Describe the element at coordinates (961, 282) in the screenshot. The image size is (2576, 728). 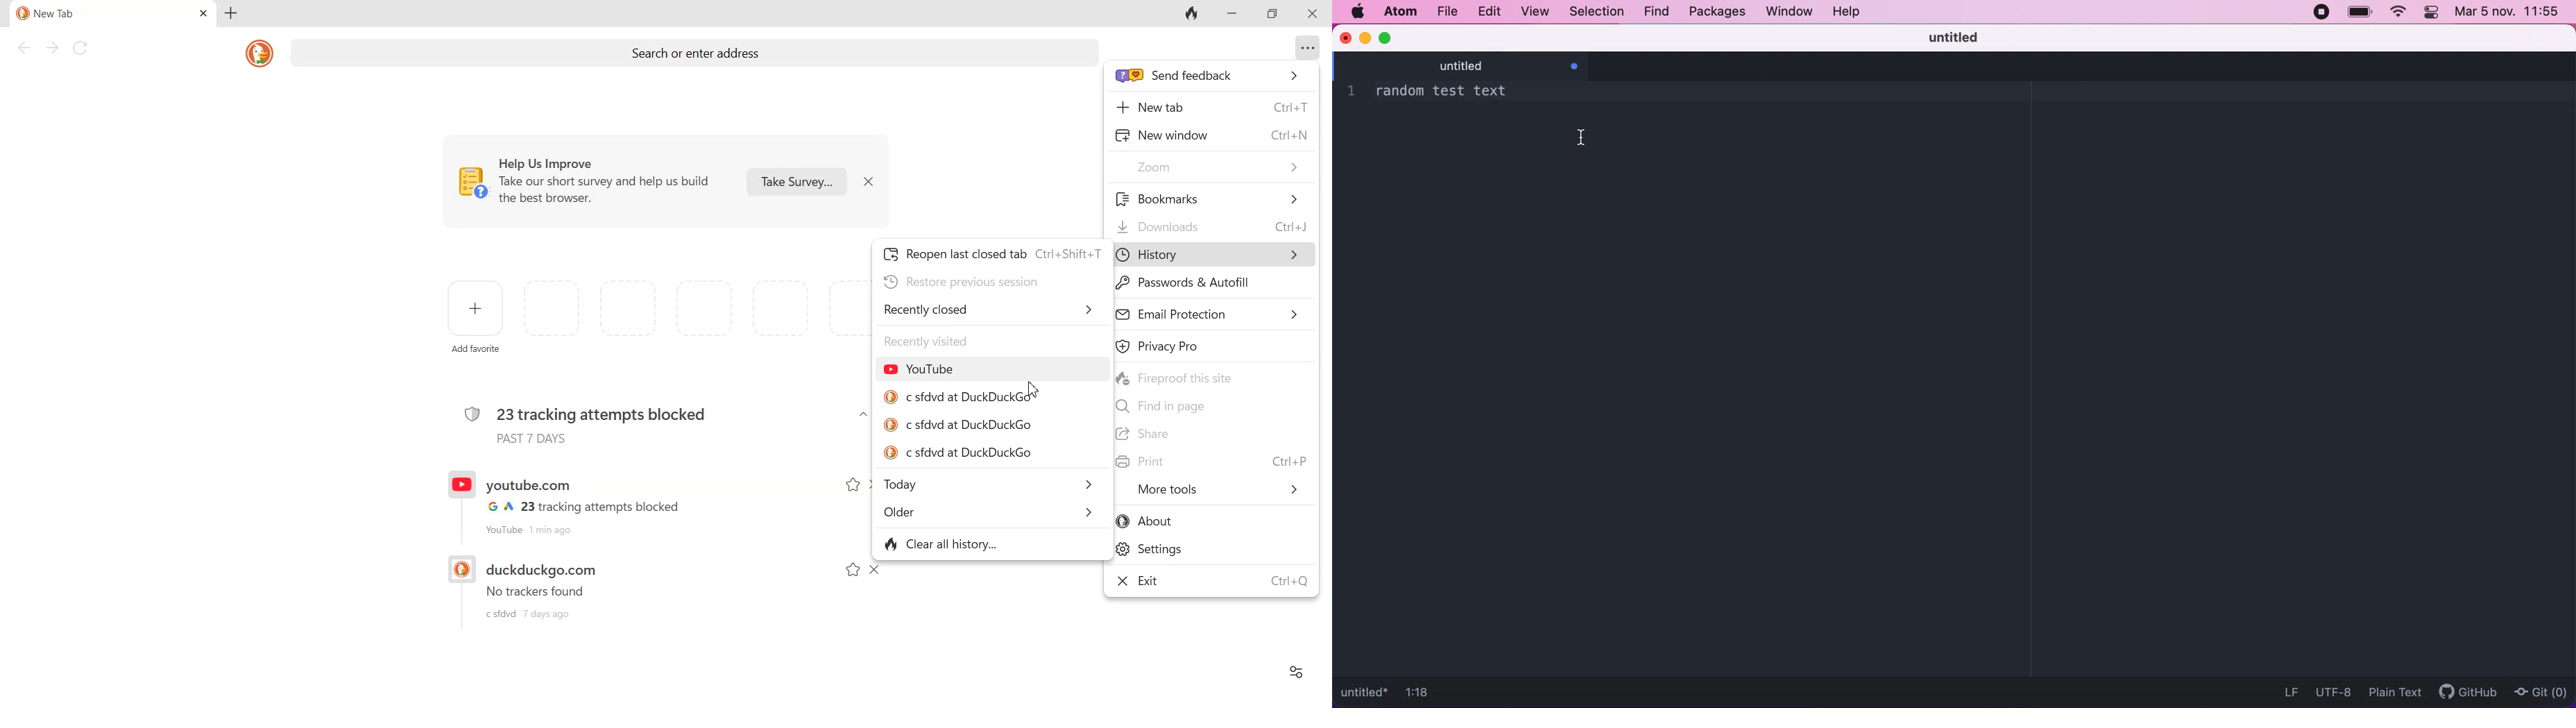
I see `Restore previous session` at that location.